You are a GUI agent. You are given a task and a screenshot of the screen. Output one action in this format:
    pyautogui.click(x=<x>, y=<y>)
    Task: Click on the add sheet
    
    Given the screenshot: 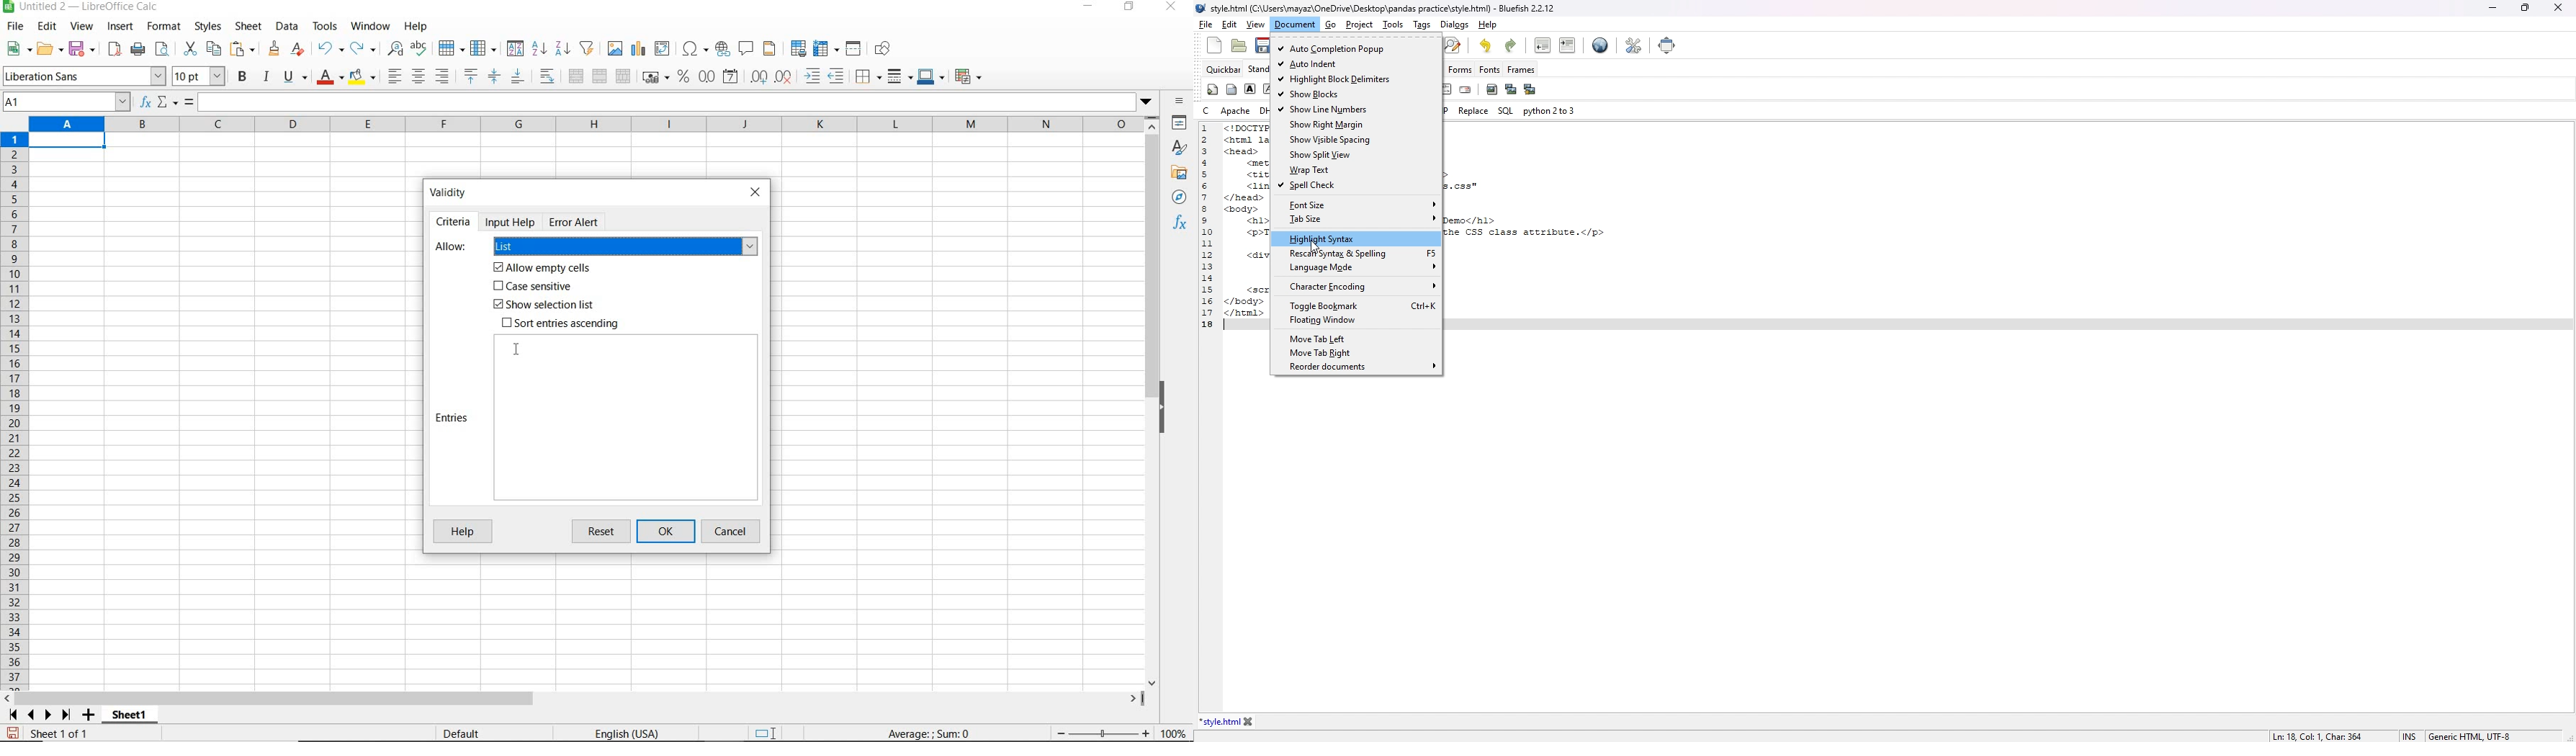 What is the action you would take?
    pyautogui.click(x=87, y=716)
    